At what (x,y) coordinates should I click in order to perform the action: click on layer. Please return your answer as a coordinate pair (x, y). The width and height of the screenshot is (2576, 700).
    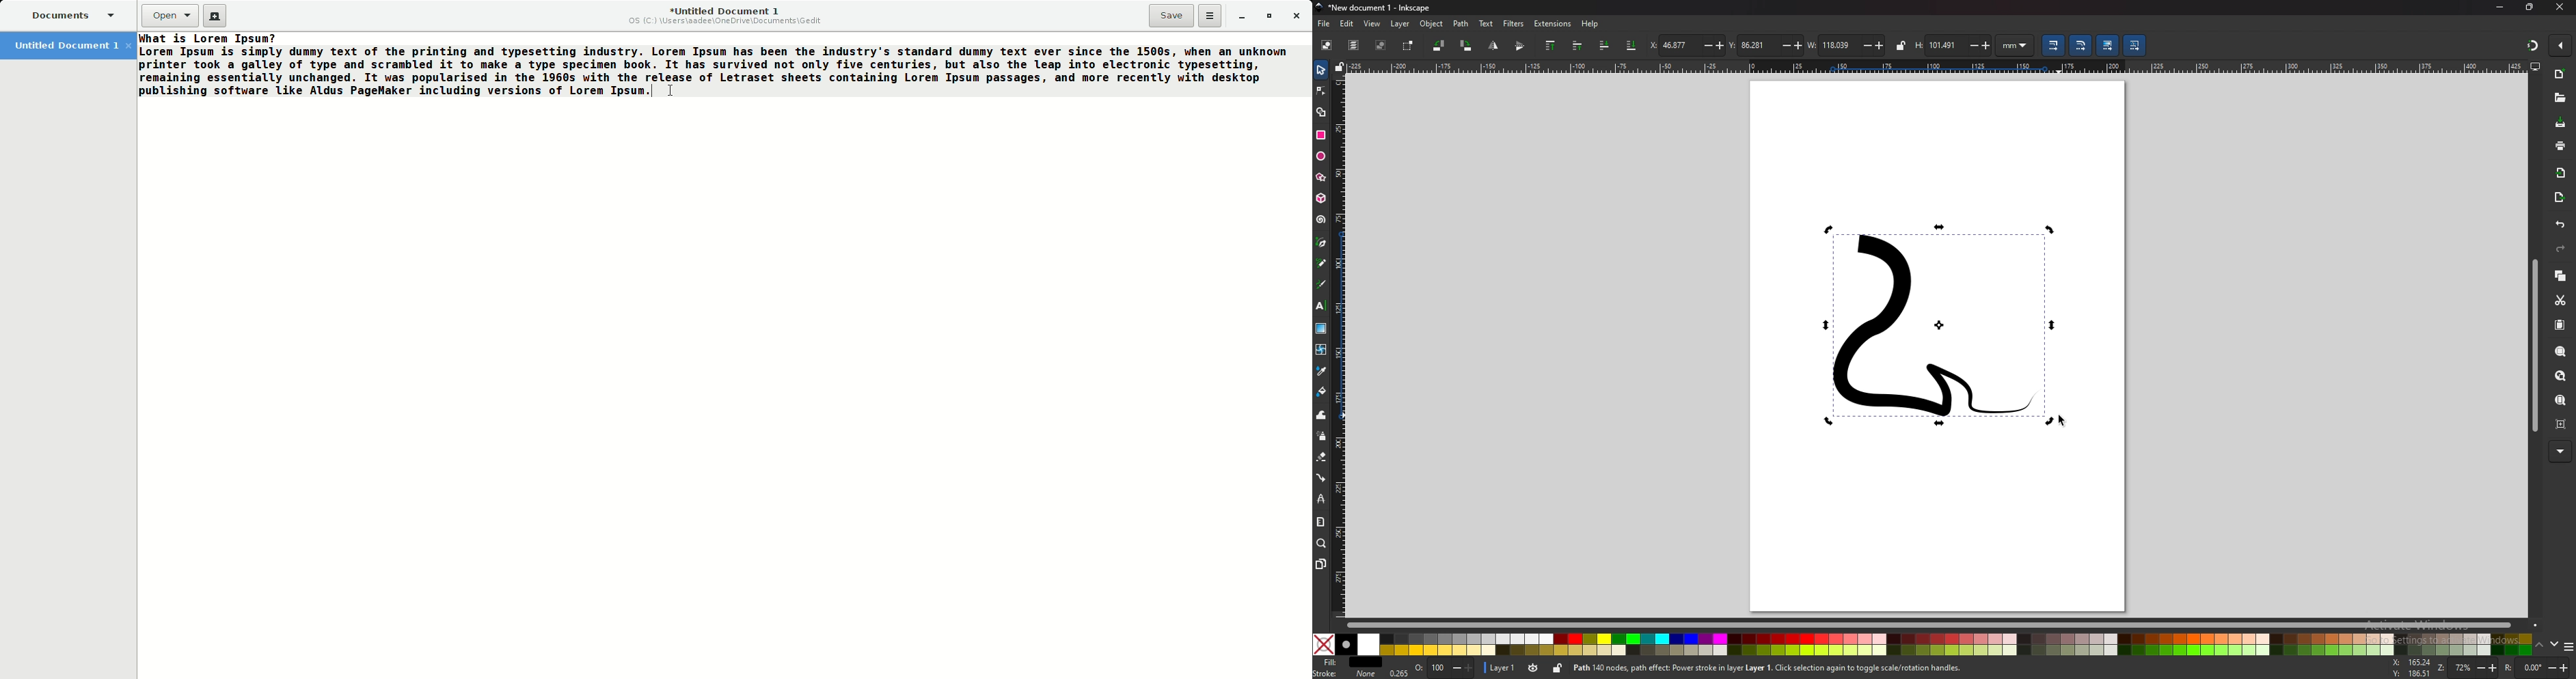
    Looking at the image, I should click on (1400, 24).